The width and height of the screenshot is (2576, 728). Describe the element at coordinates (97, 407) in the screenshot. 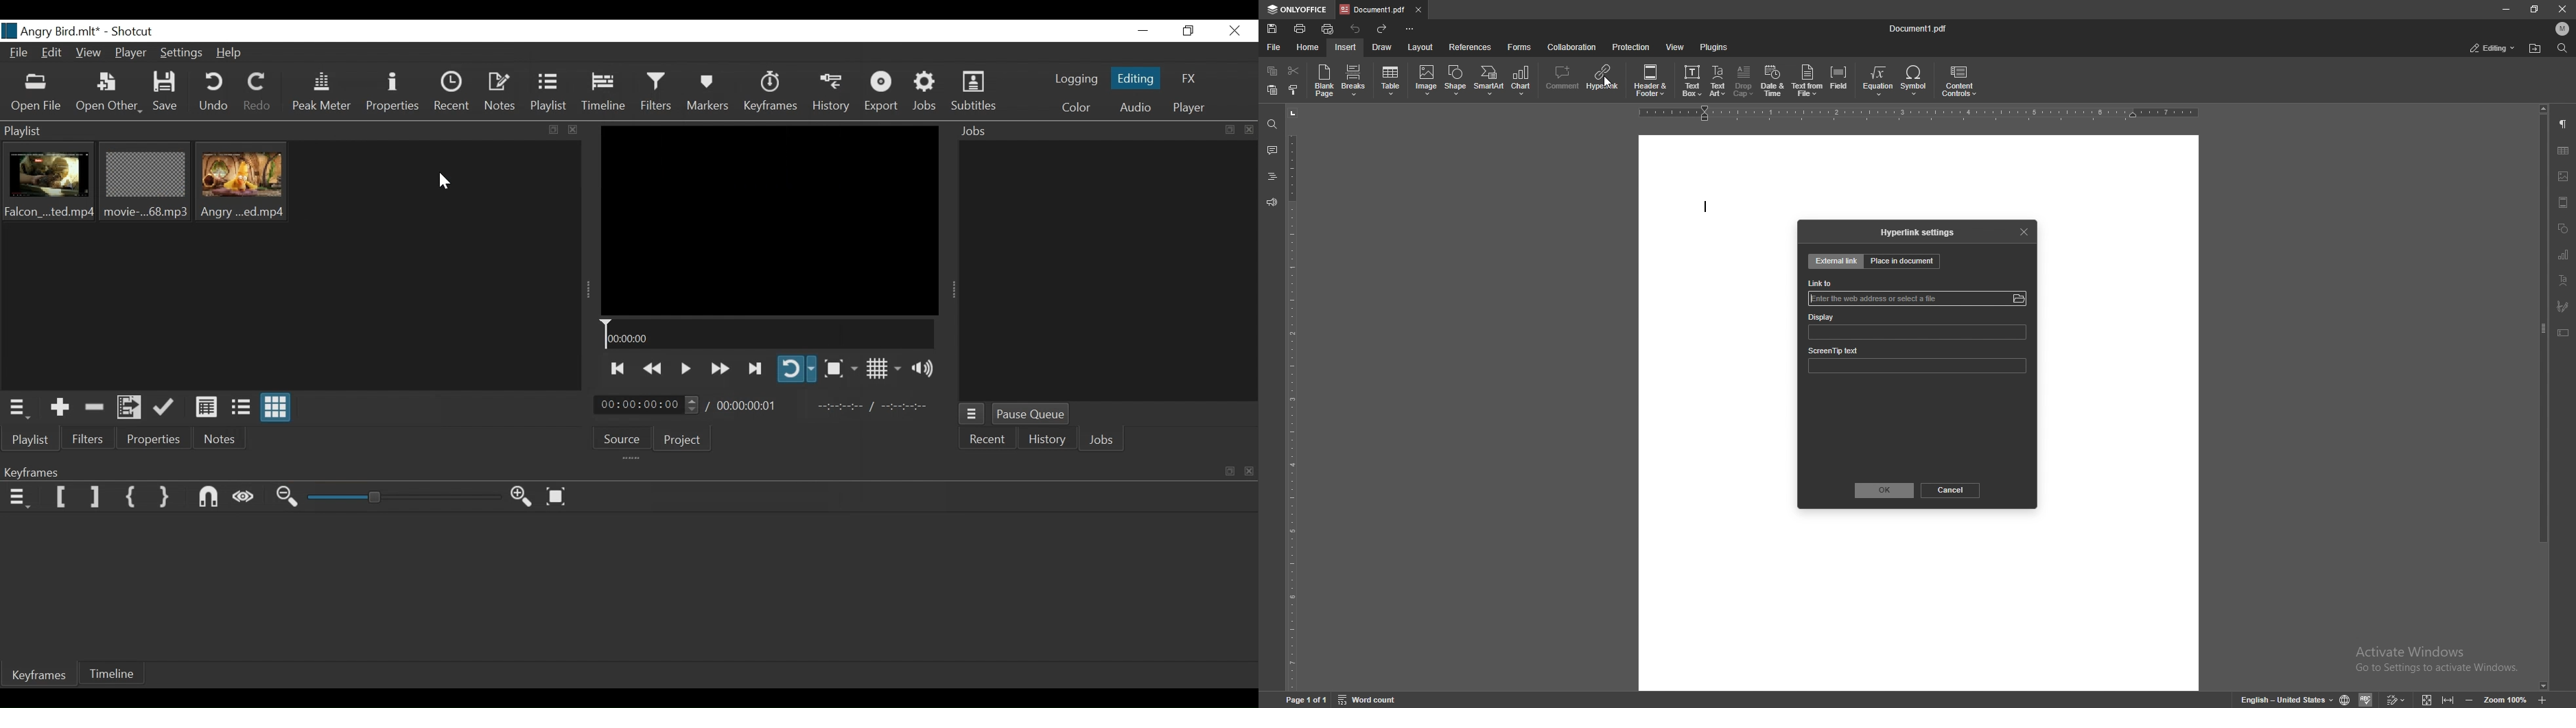

I see `Remove cut` at that location.